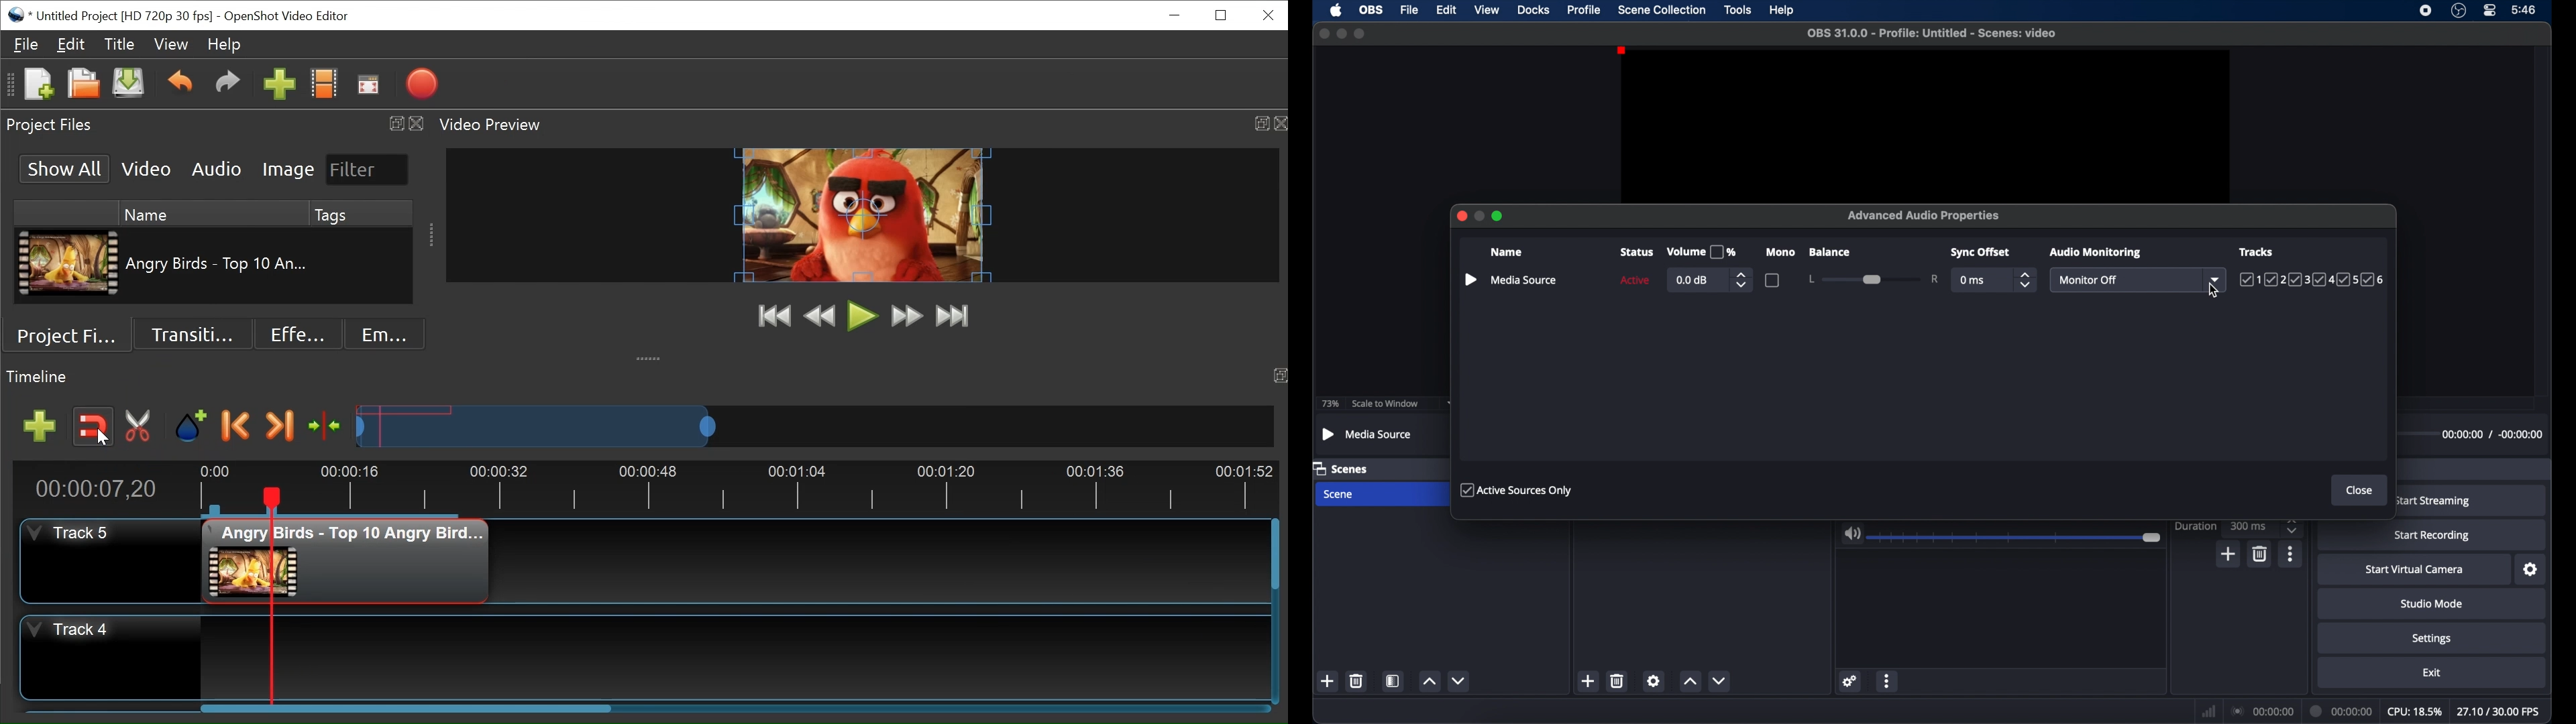 Image resolution: width=2576 pixels, height=728 pixels. I want to click on file, so click(1409, 10).